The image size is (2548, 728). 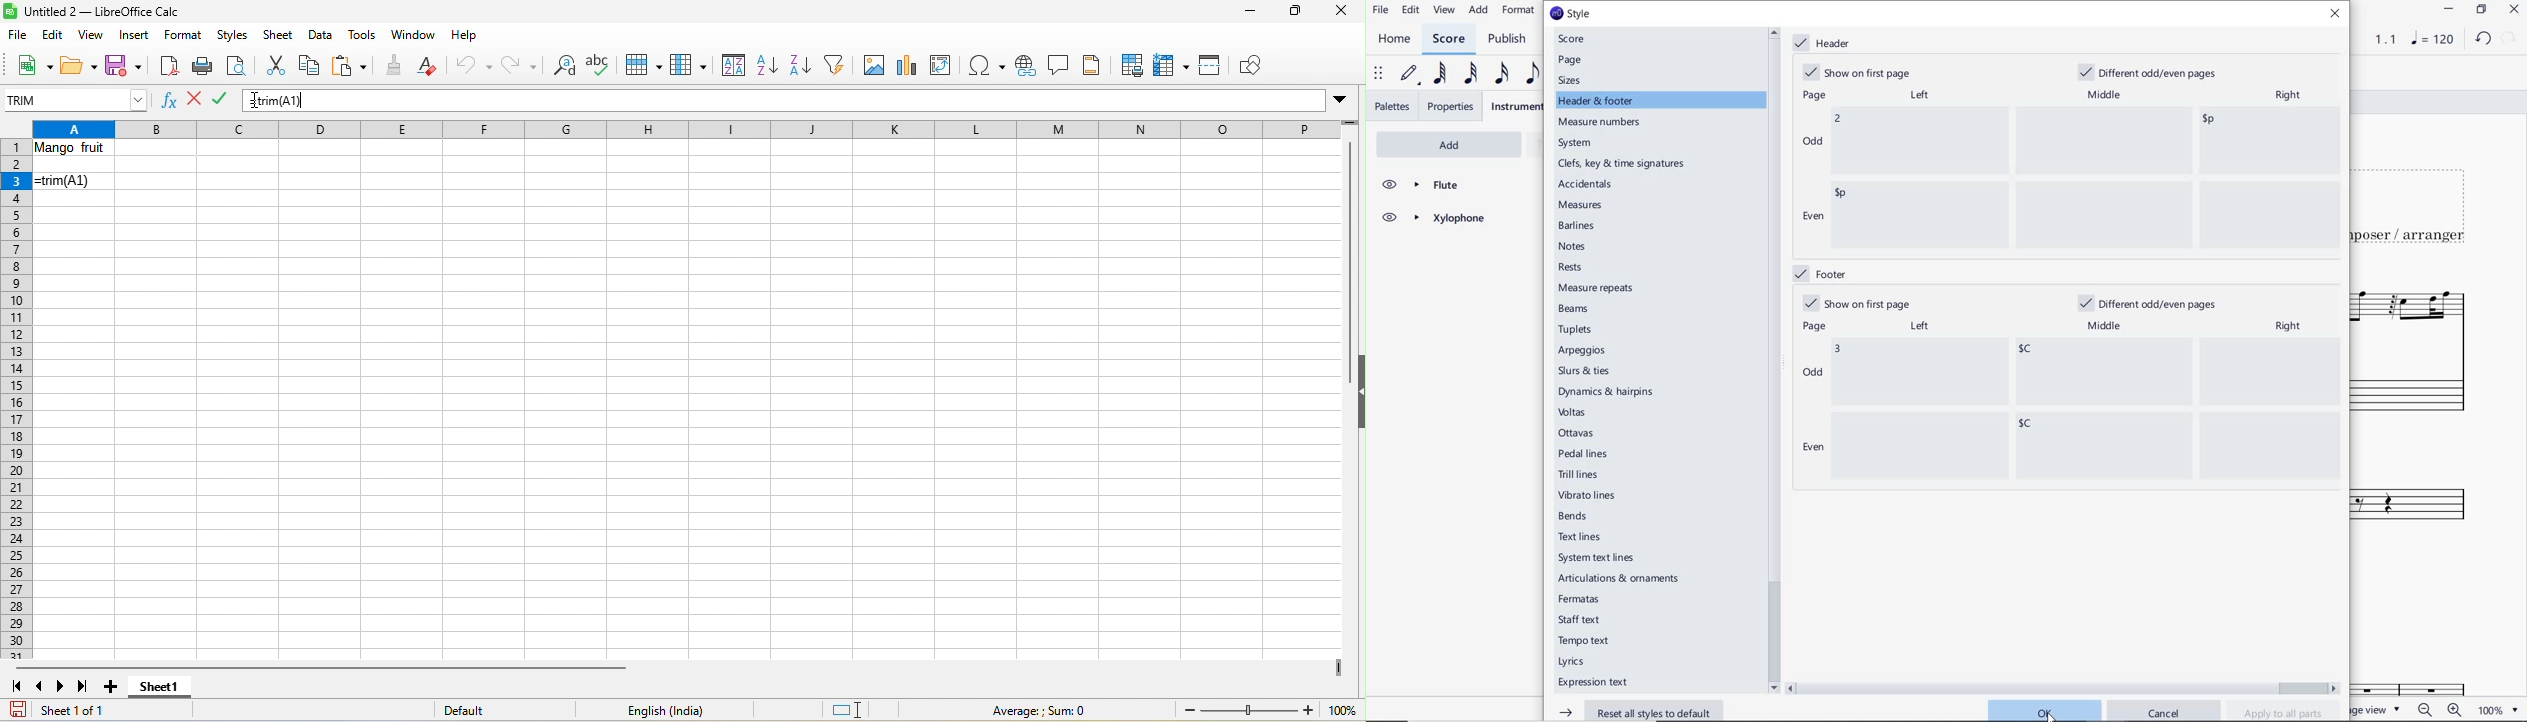 I want to click on show on first page, so click(x=1856, y=303).